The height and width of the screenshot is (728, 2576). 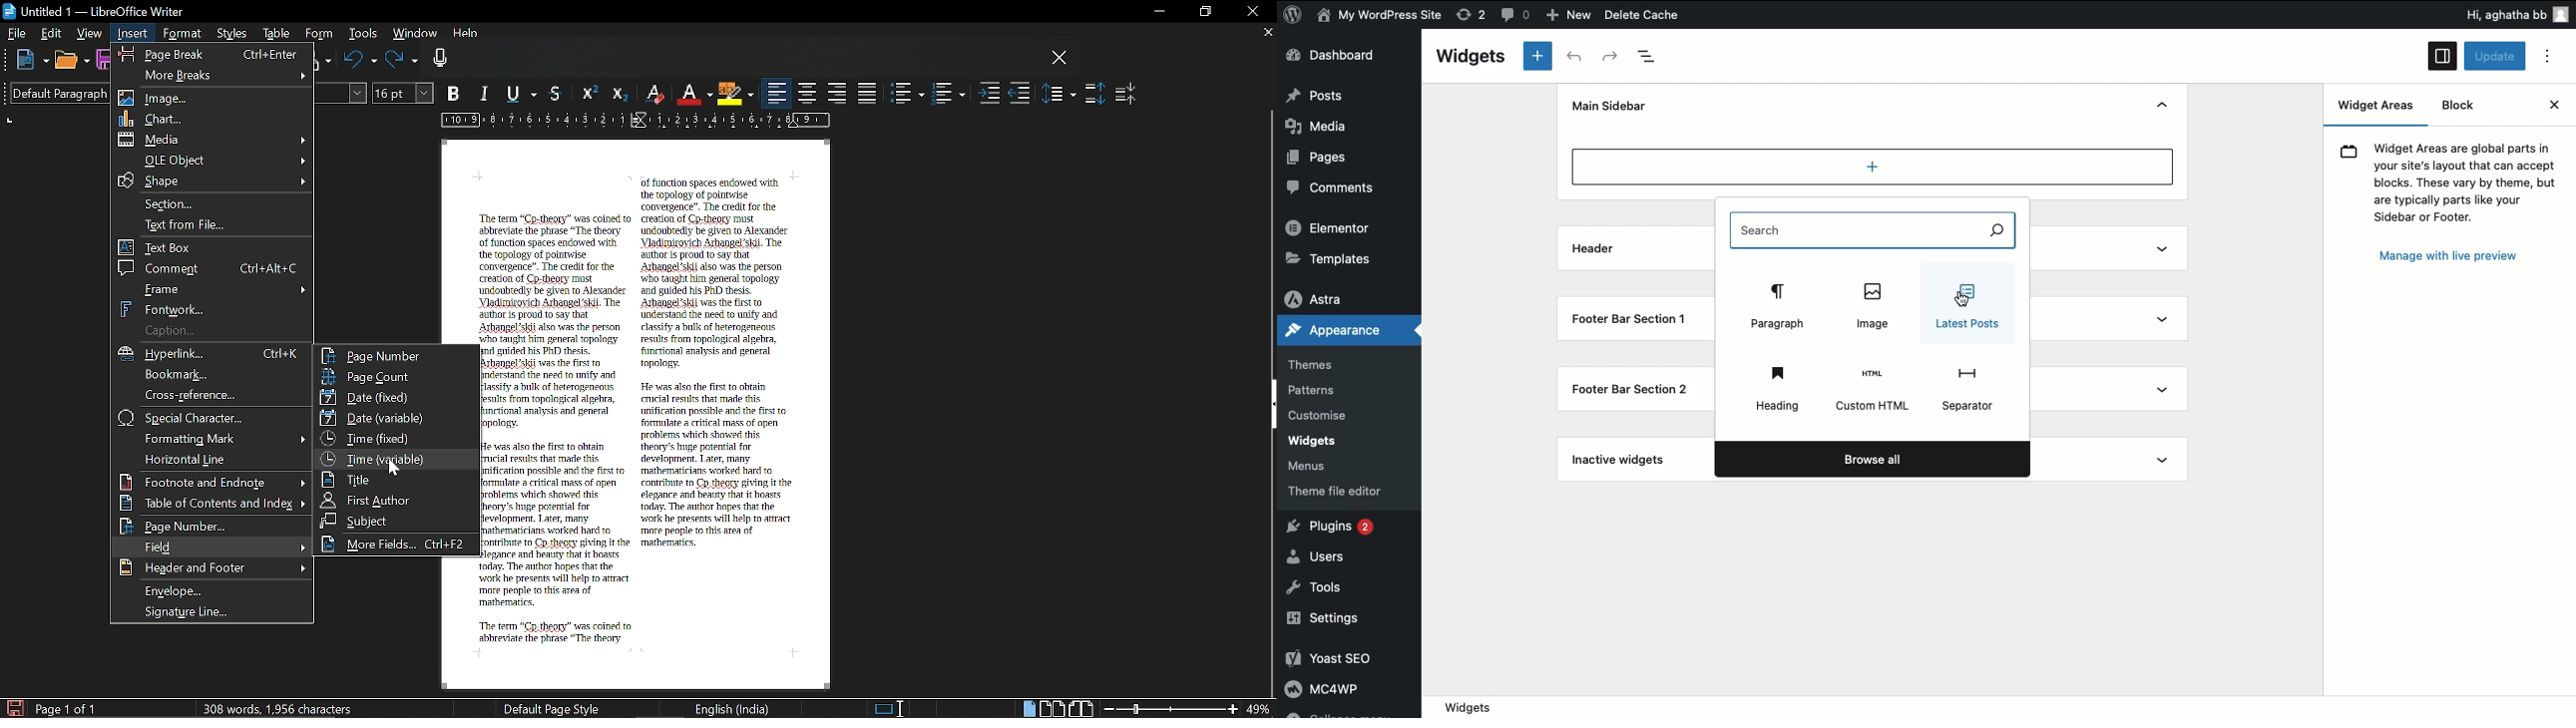 I want to click on Help, so click(x=467, y=36).